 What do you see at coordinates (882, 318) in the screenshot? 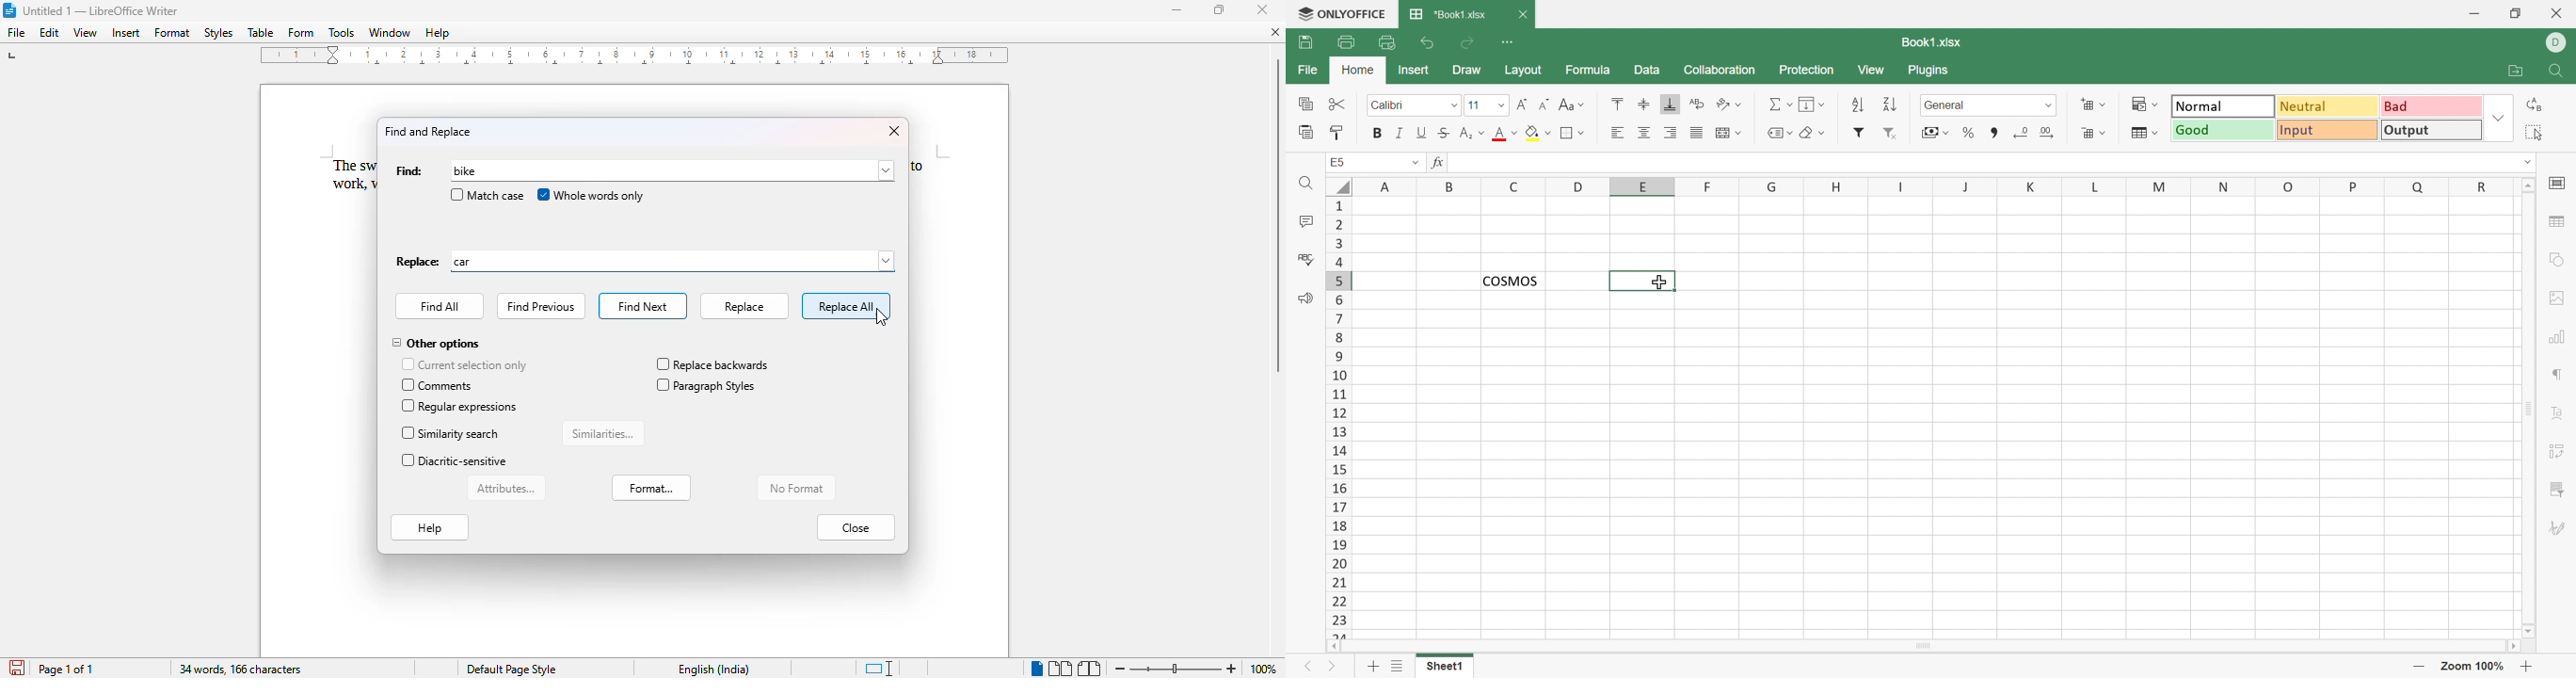
I see `cursor` at bounding box center [882, 318].